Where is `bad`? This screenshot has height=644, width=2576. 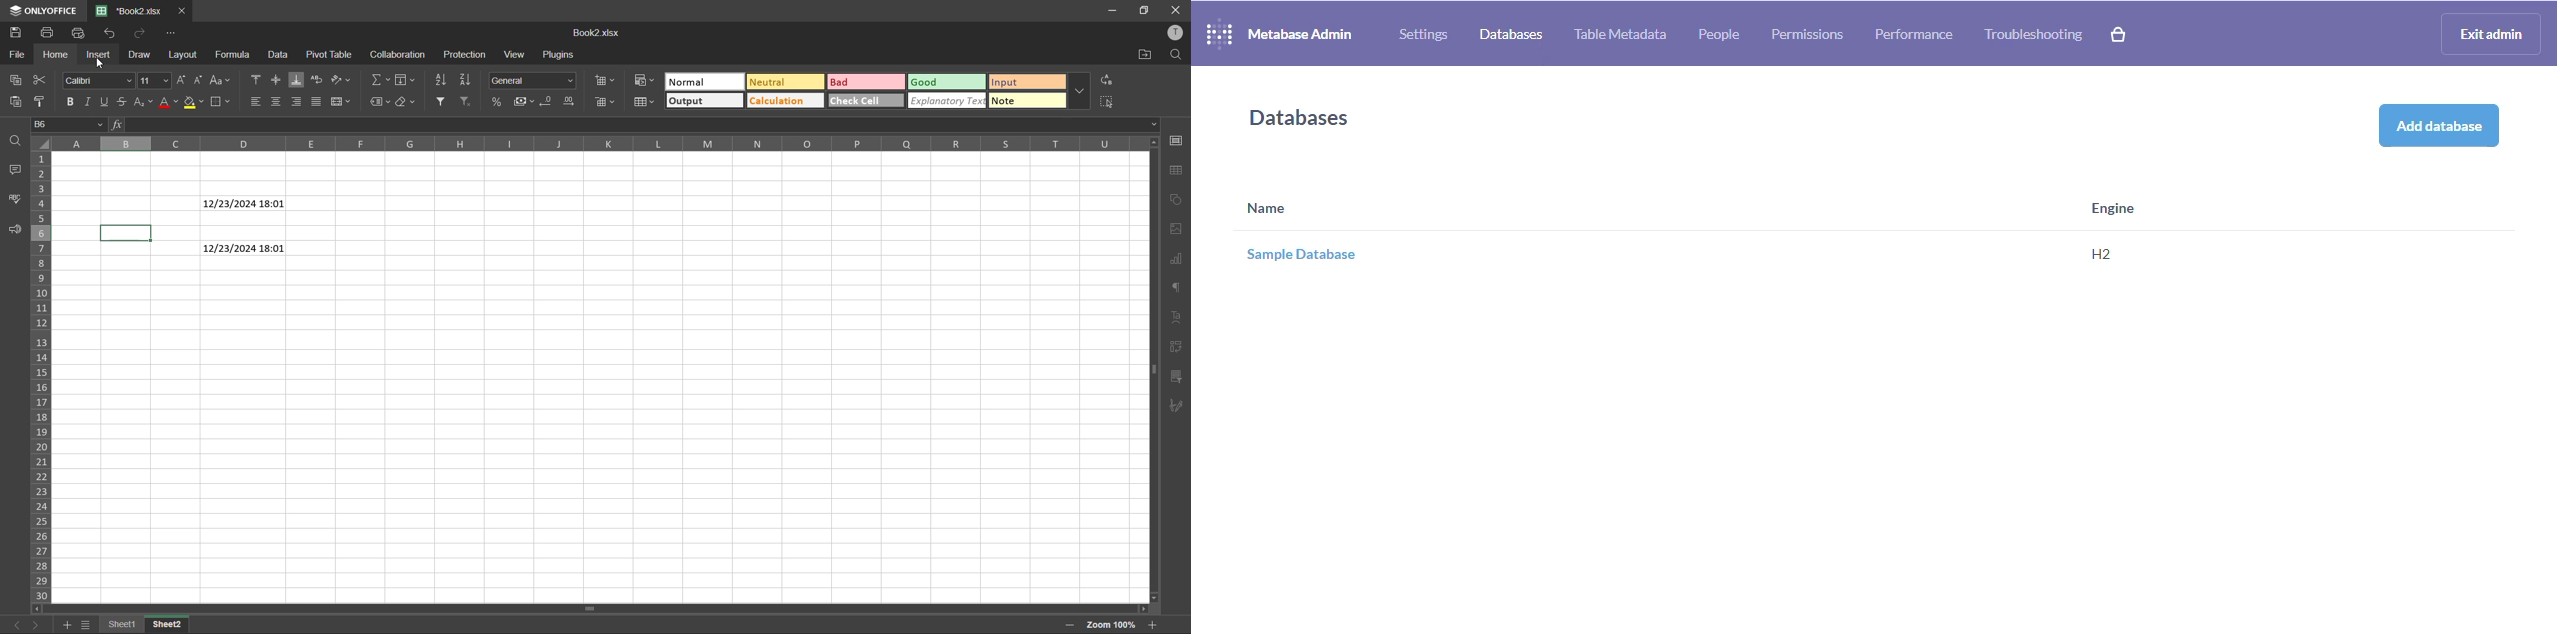
bad is located at coordinates (869, 83).